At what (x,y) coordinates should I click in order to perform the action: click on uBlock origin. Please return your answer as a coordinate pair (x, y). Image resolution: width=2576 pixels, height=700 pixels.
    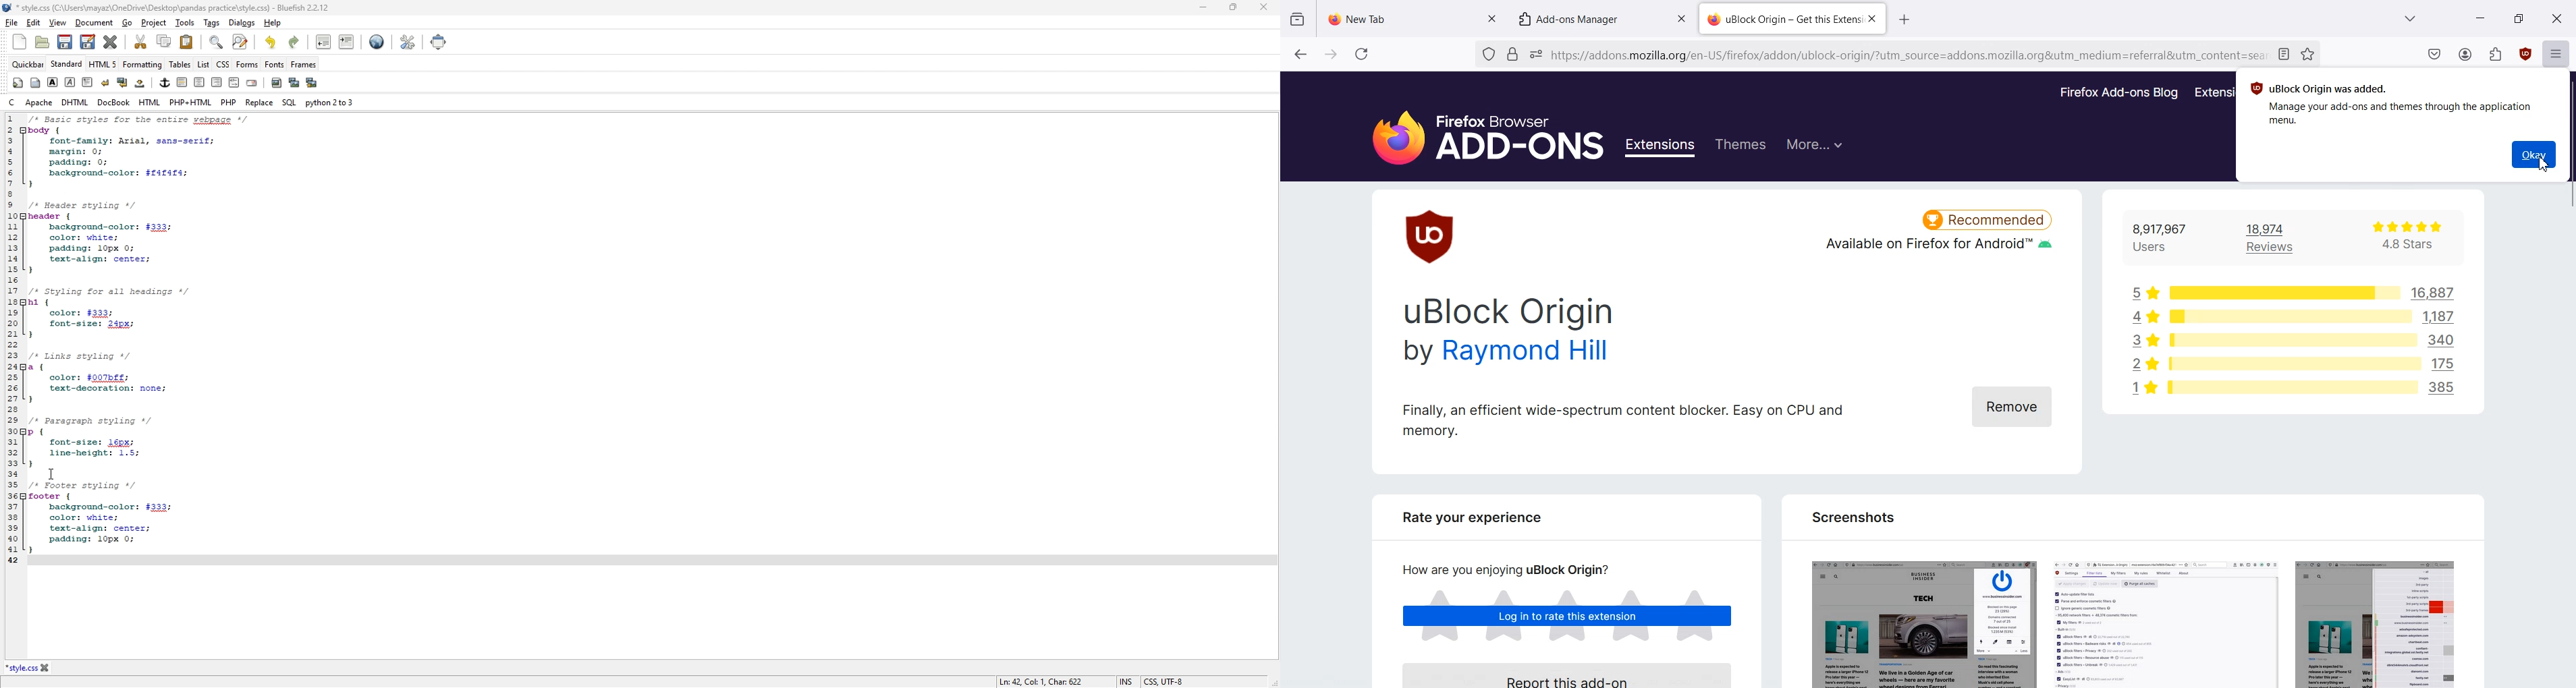
    Looking at the image, I should click on (2527, 54).